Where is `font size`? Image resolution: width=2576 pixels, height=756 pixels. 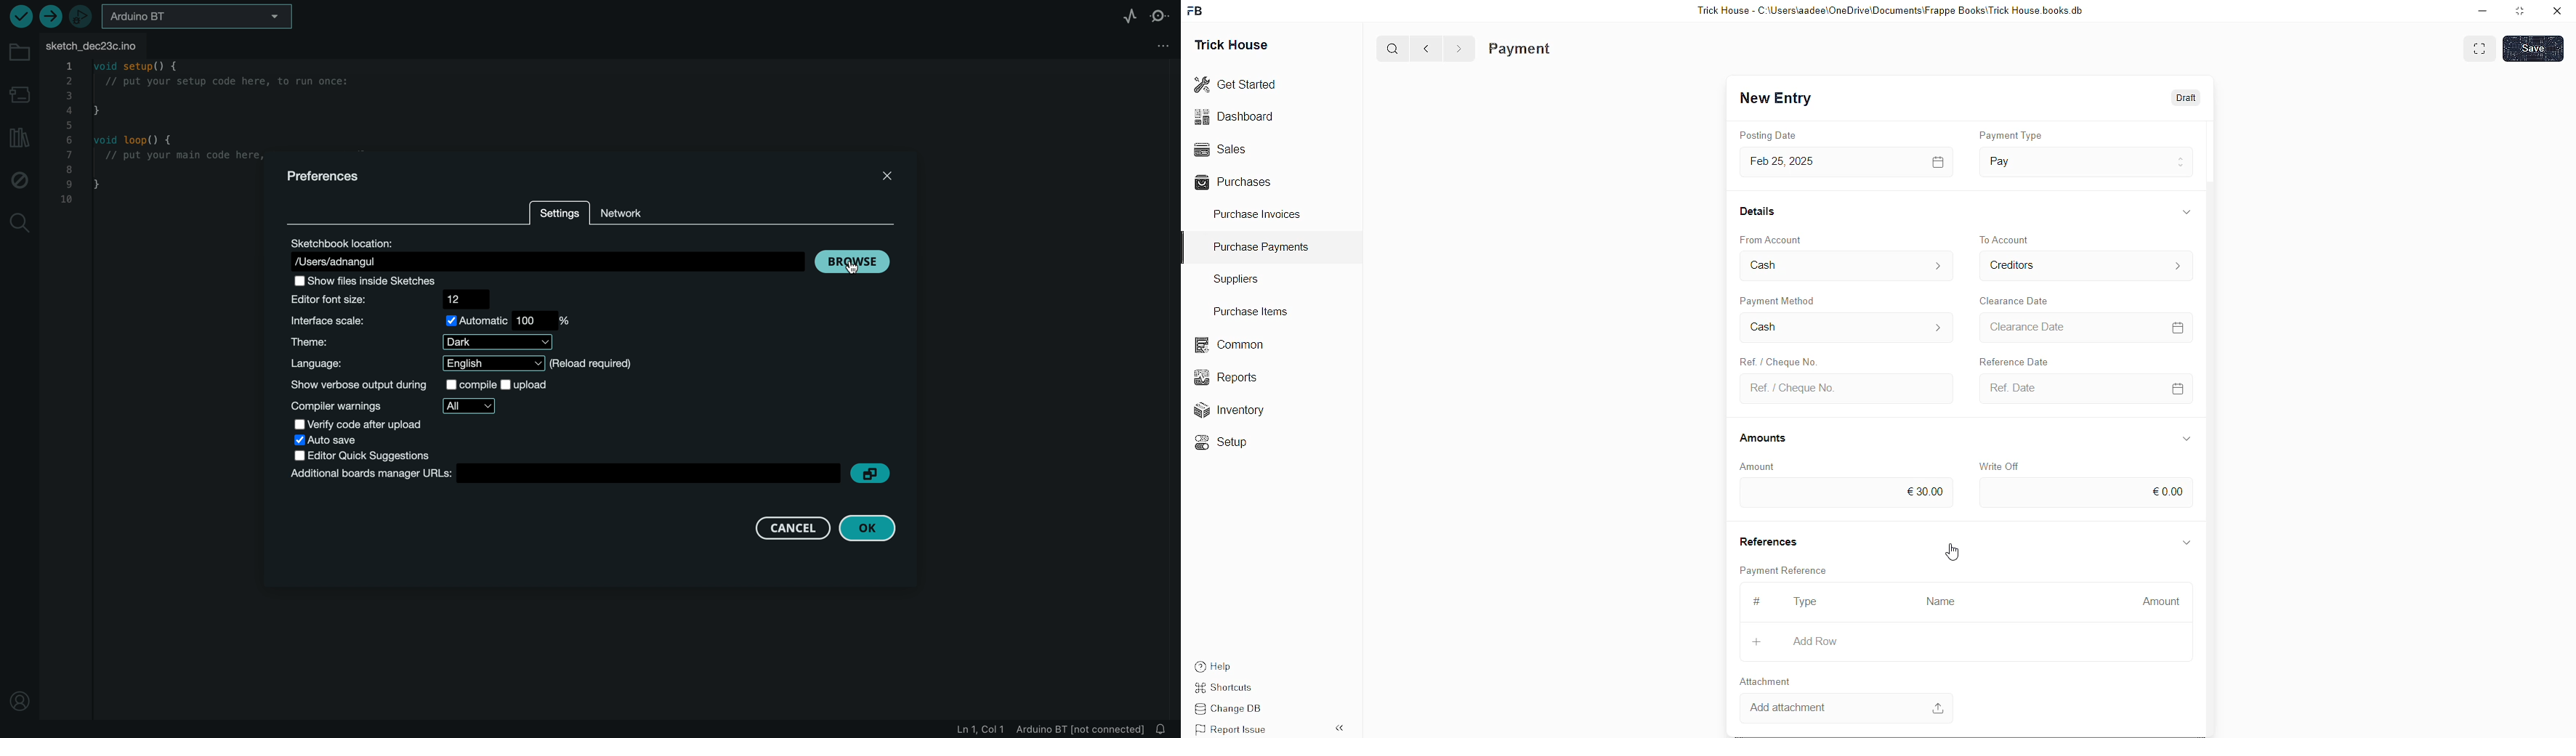 font size is located at coordinates (393, 301).